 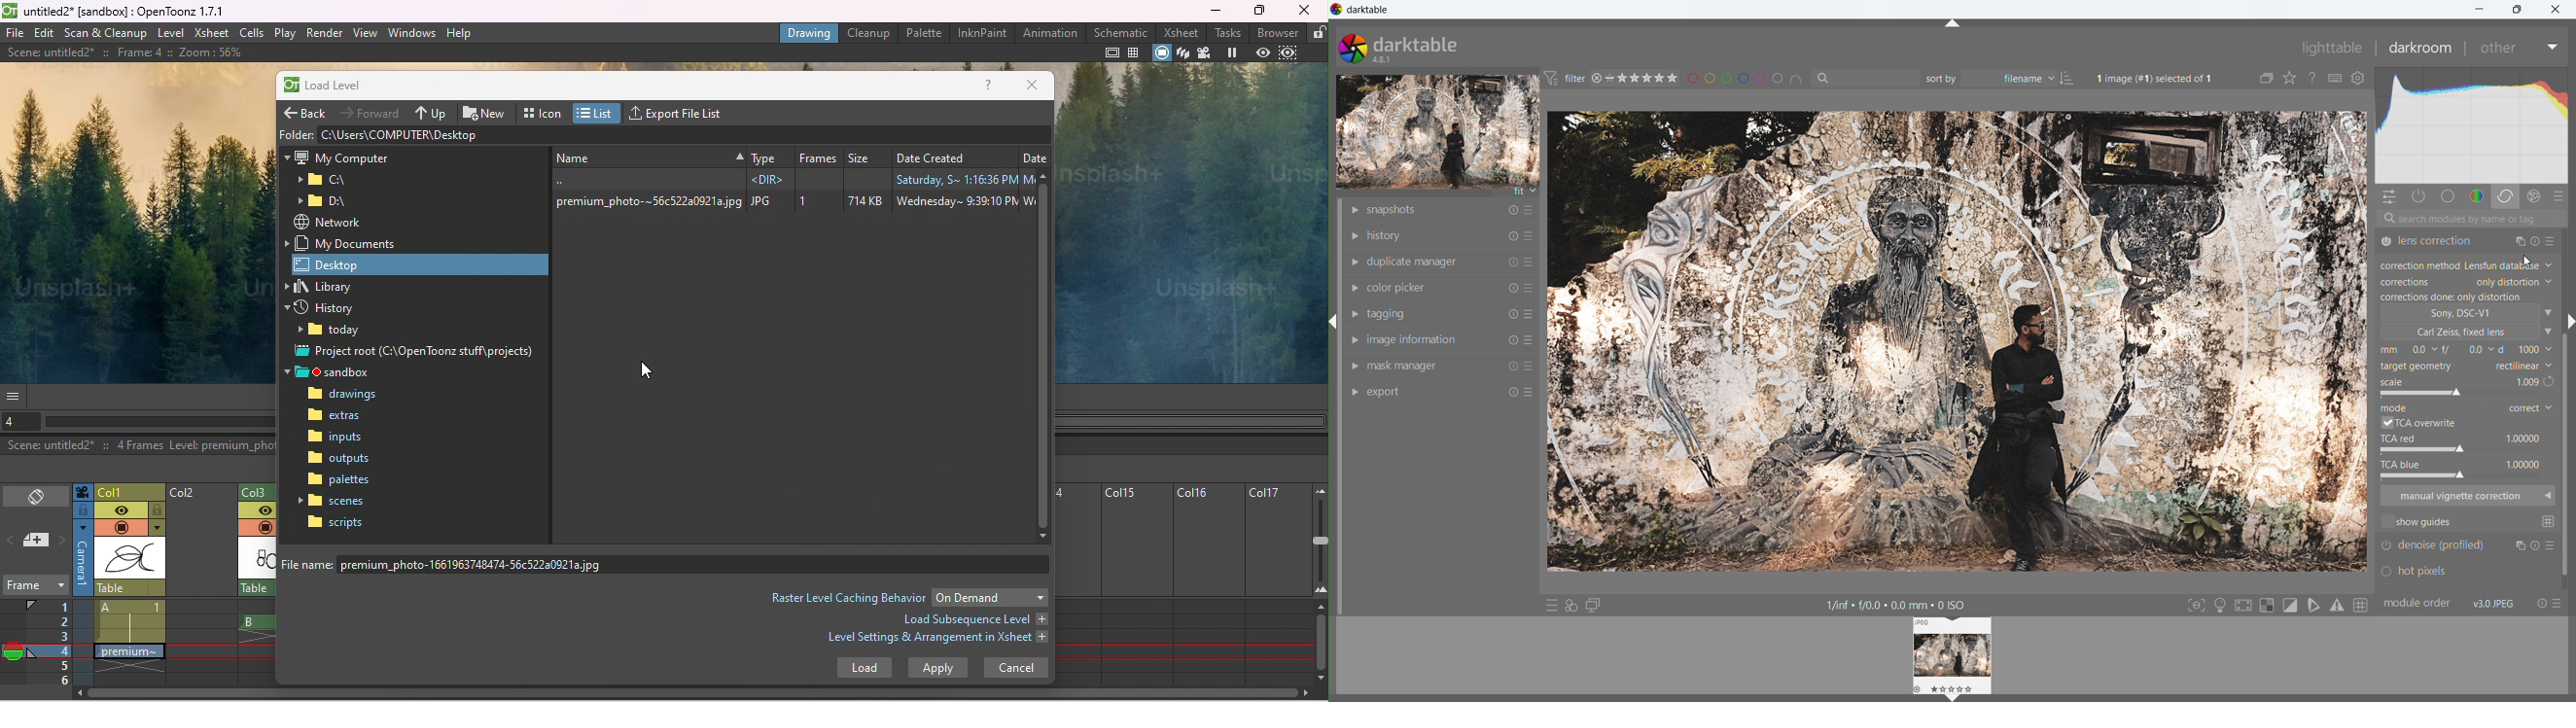 What do you see at coordinates (973, 619) in the screenshot?
I see `Load subsequent level` at bounding box center [973, 619].